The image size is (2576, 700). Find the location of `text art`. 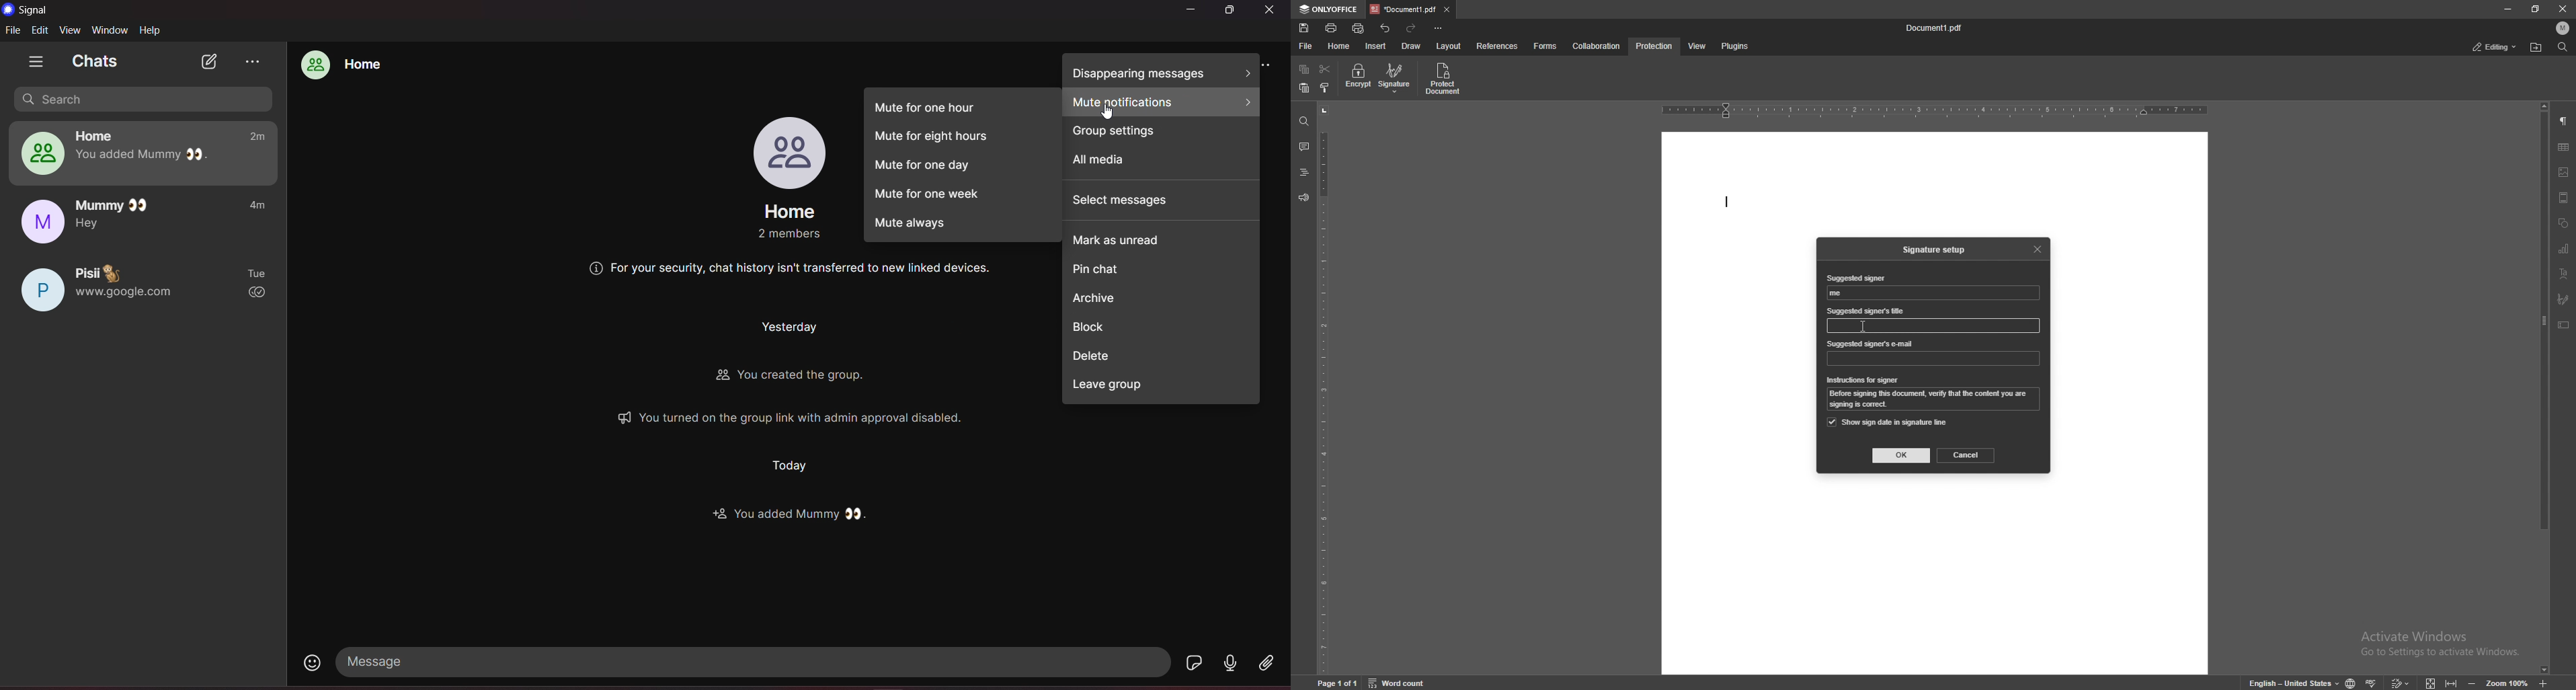

text art is located at coordinates (2564, 275).